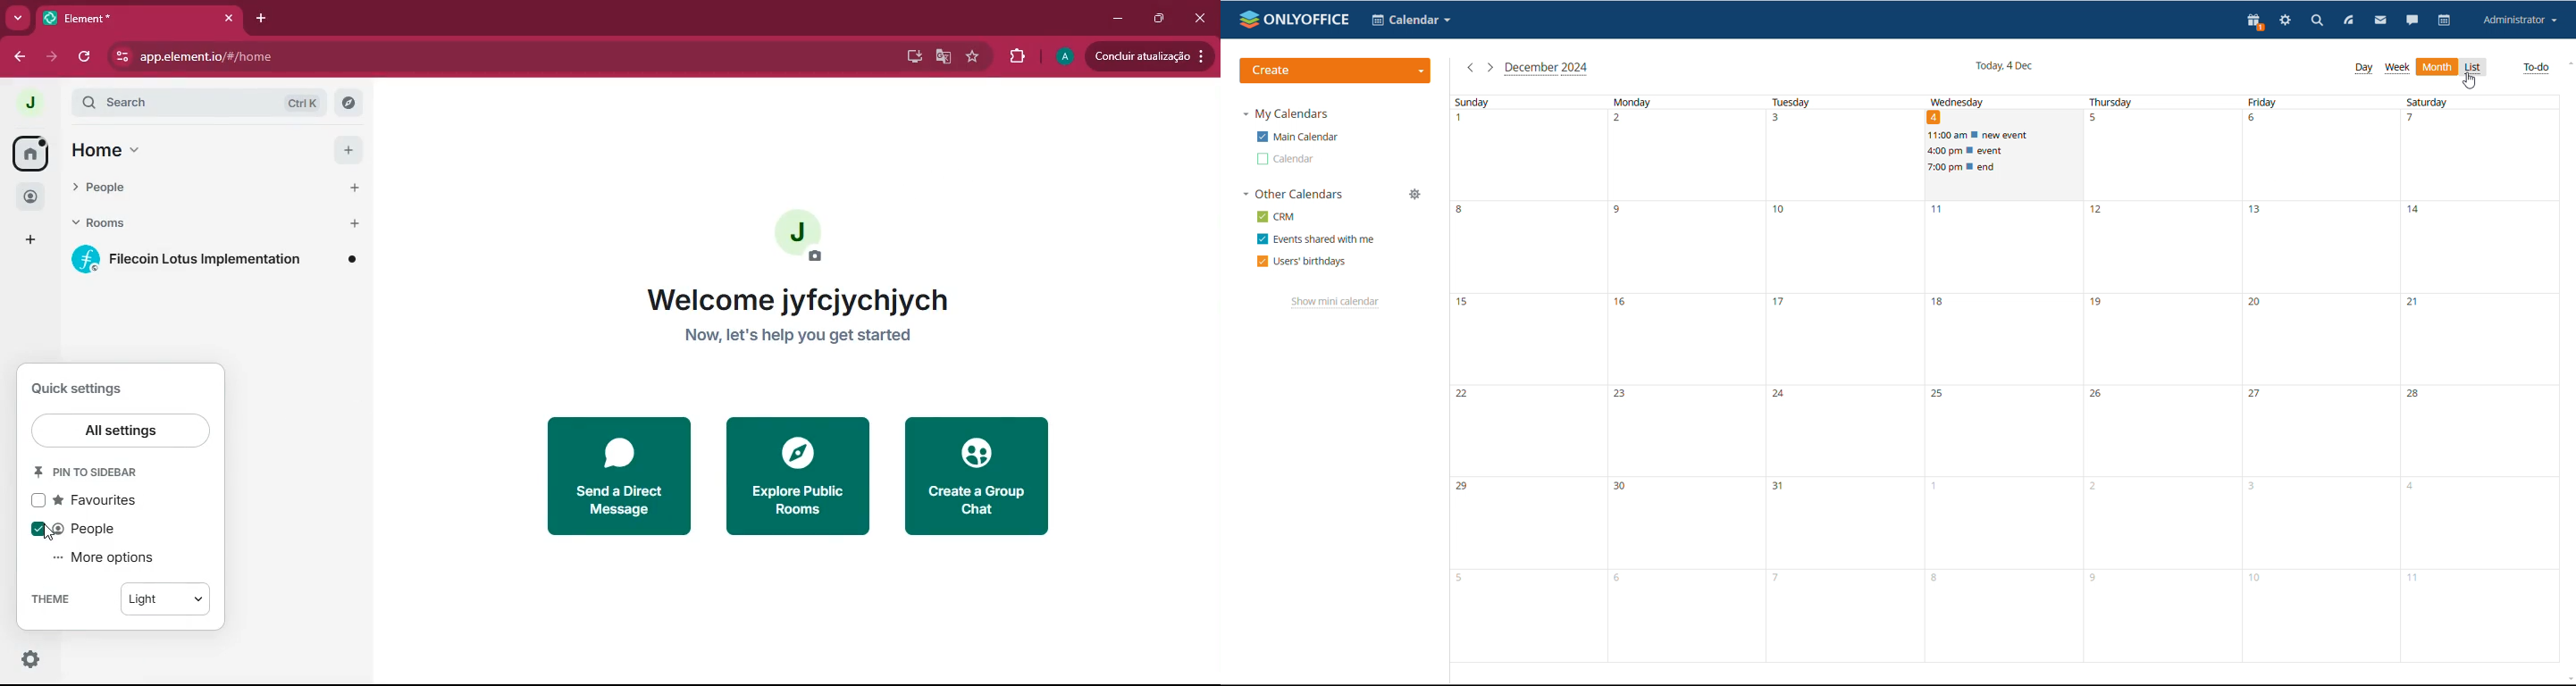  Describe the element at coordinates (2480, 380) in the screenshot. I see `saturday` at that location.